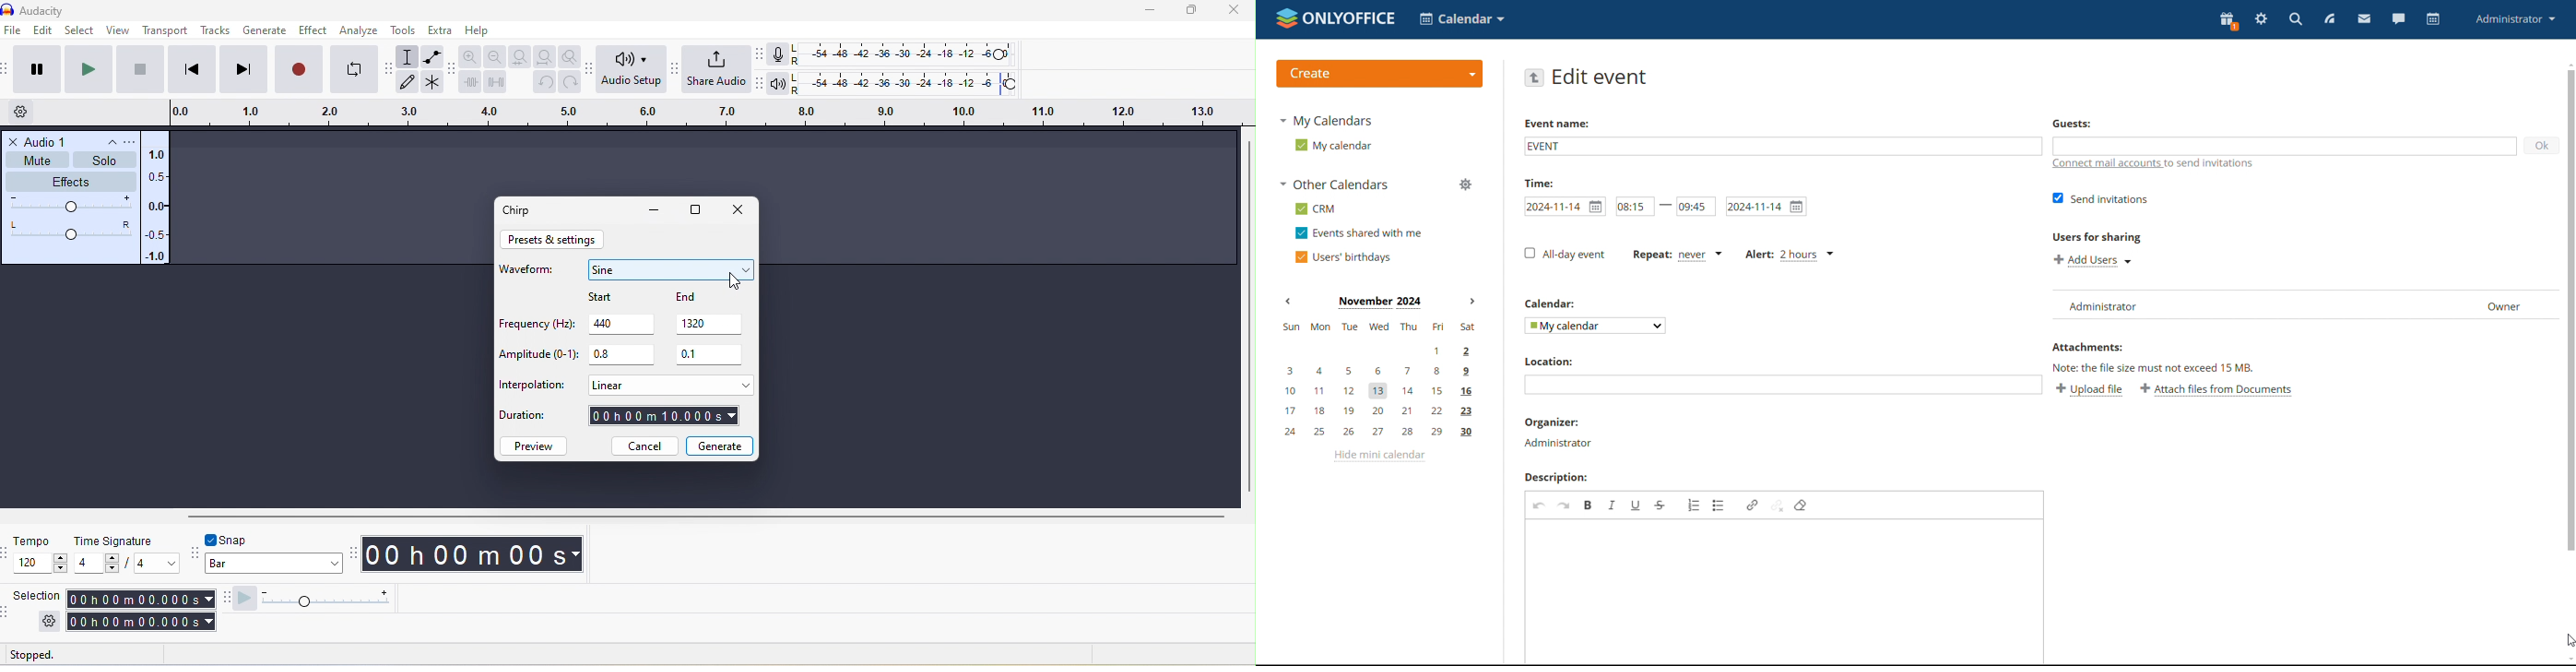 The width and height of the screenshot is (2576, 672). What do you see at coordinates (127, 141) in the screenshot?
I see `open menu` at bounding box center [127, 141].